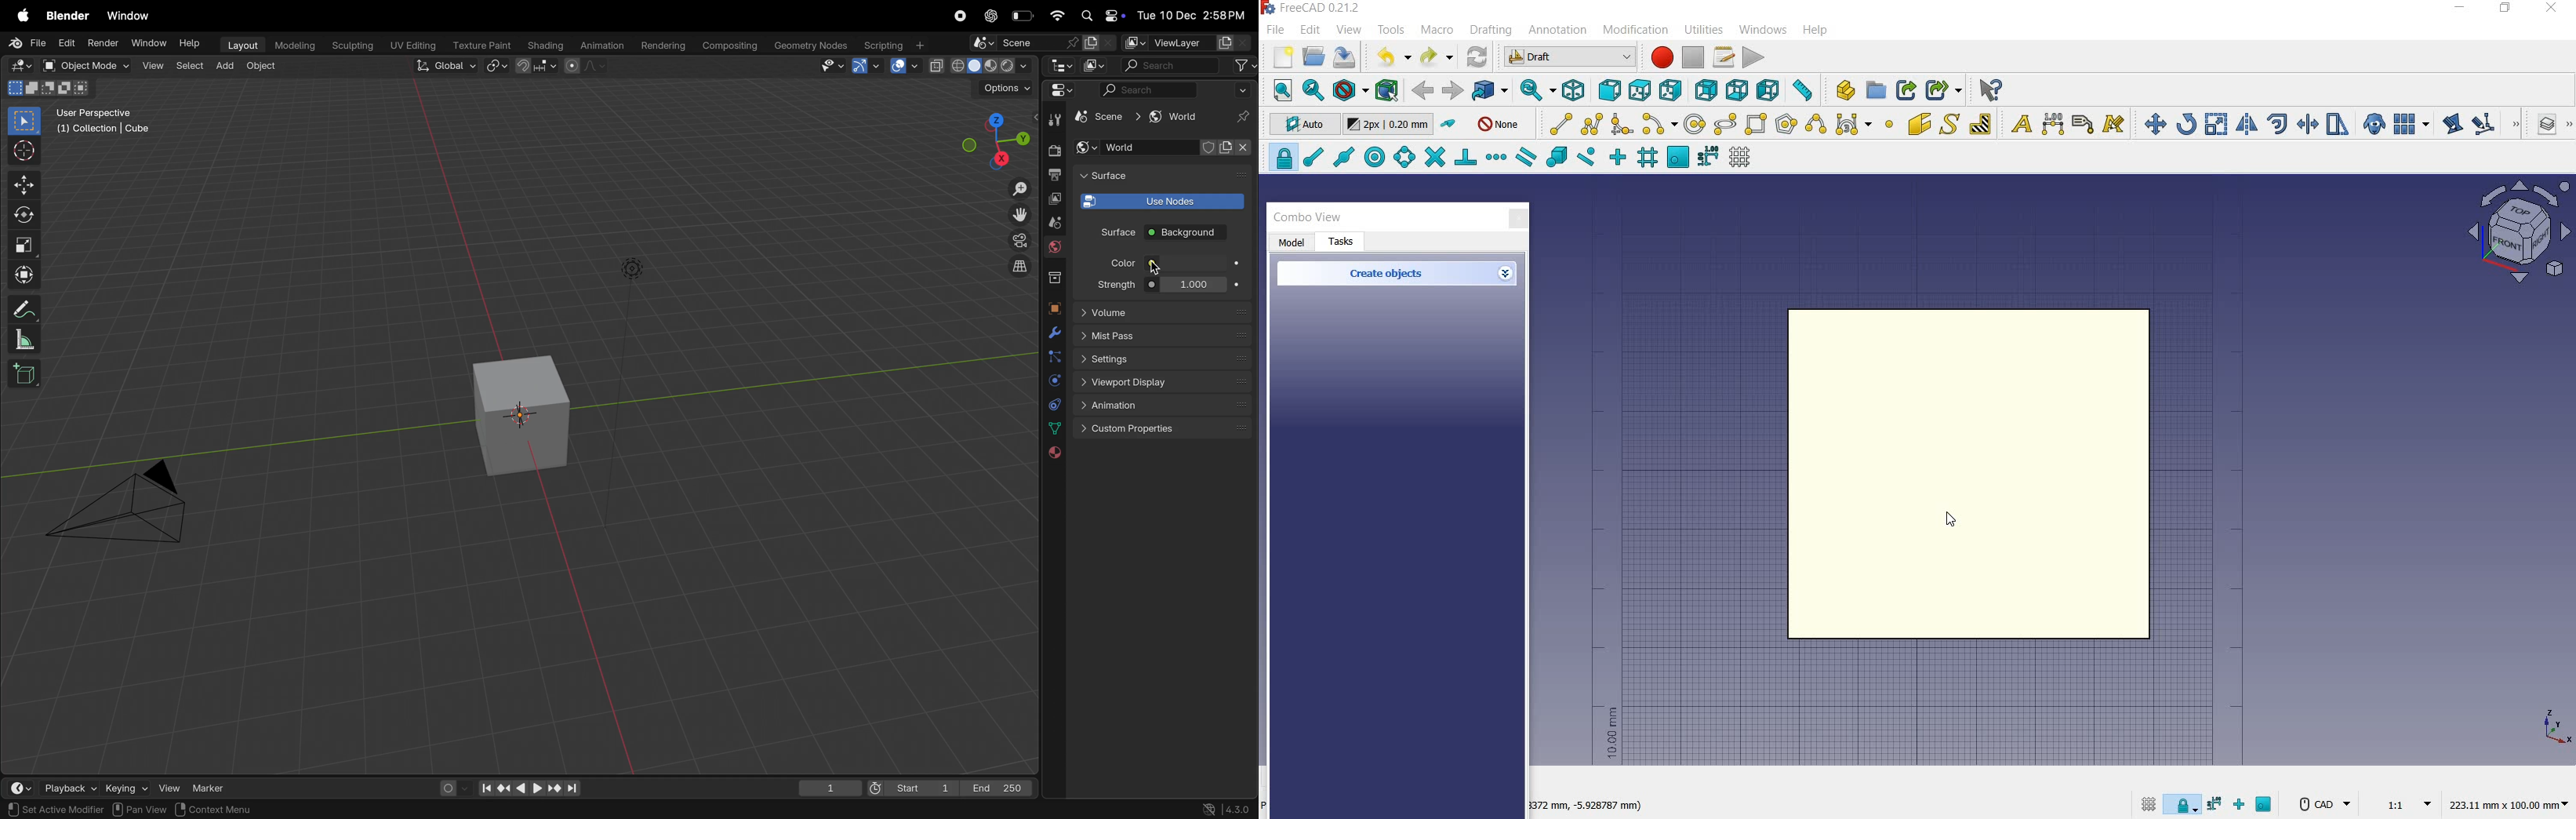  Describe the element at coordinates (1350, 91) in the screenshot. I see `draw style` at that location.